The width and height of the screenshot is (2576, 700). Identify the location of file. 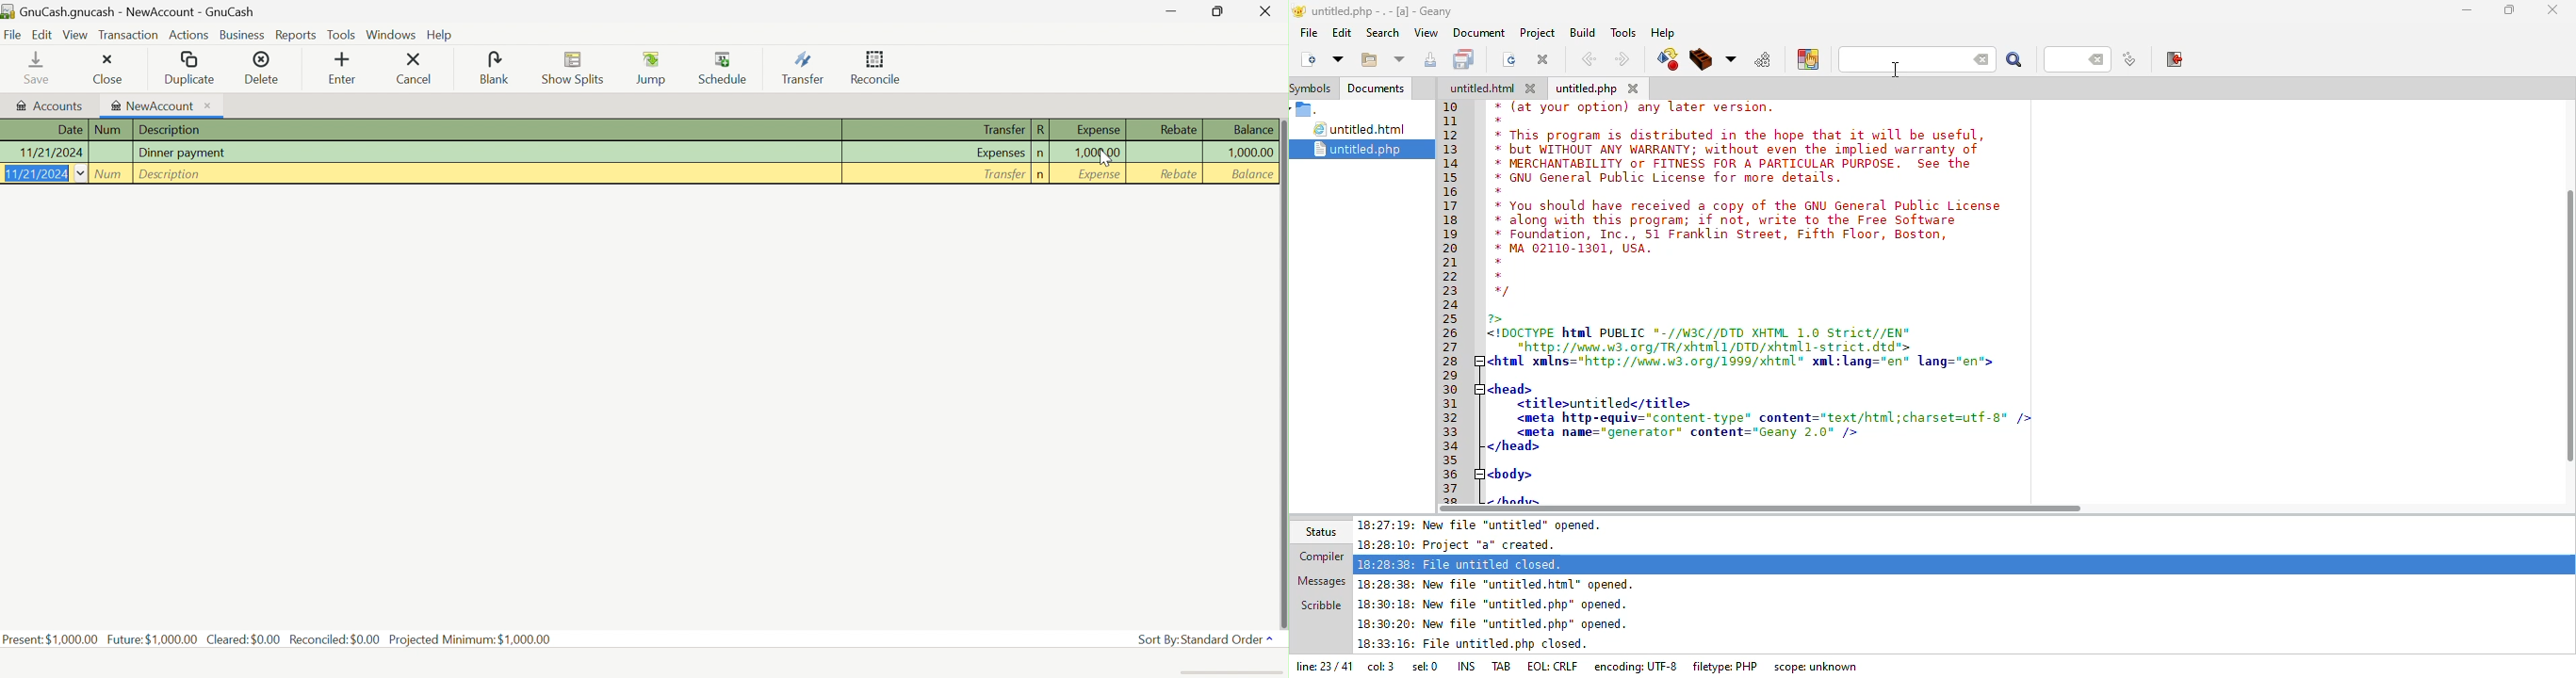
(1309, 32).